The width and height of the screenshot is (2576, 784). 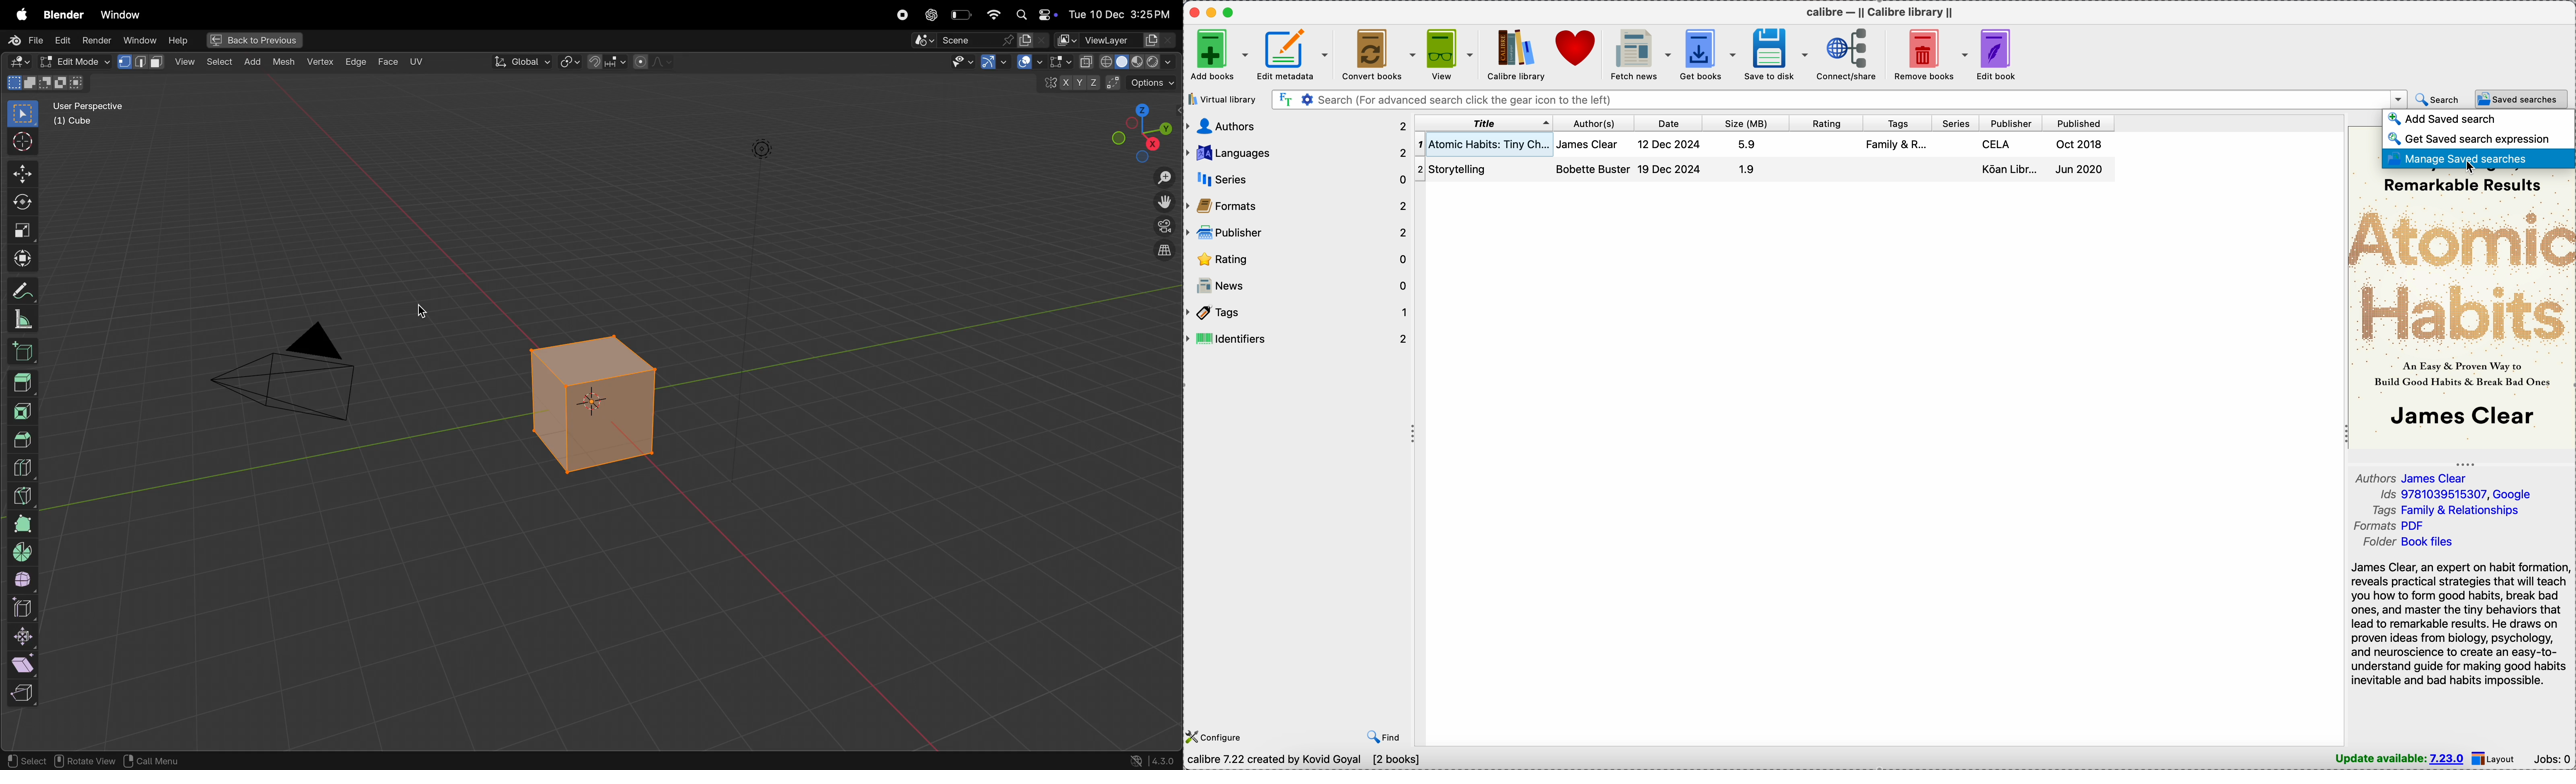 What do you see at coordinates (2521, 100) in the screenshot?
I see `saved searches` at bounding box center [2521, 100].